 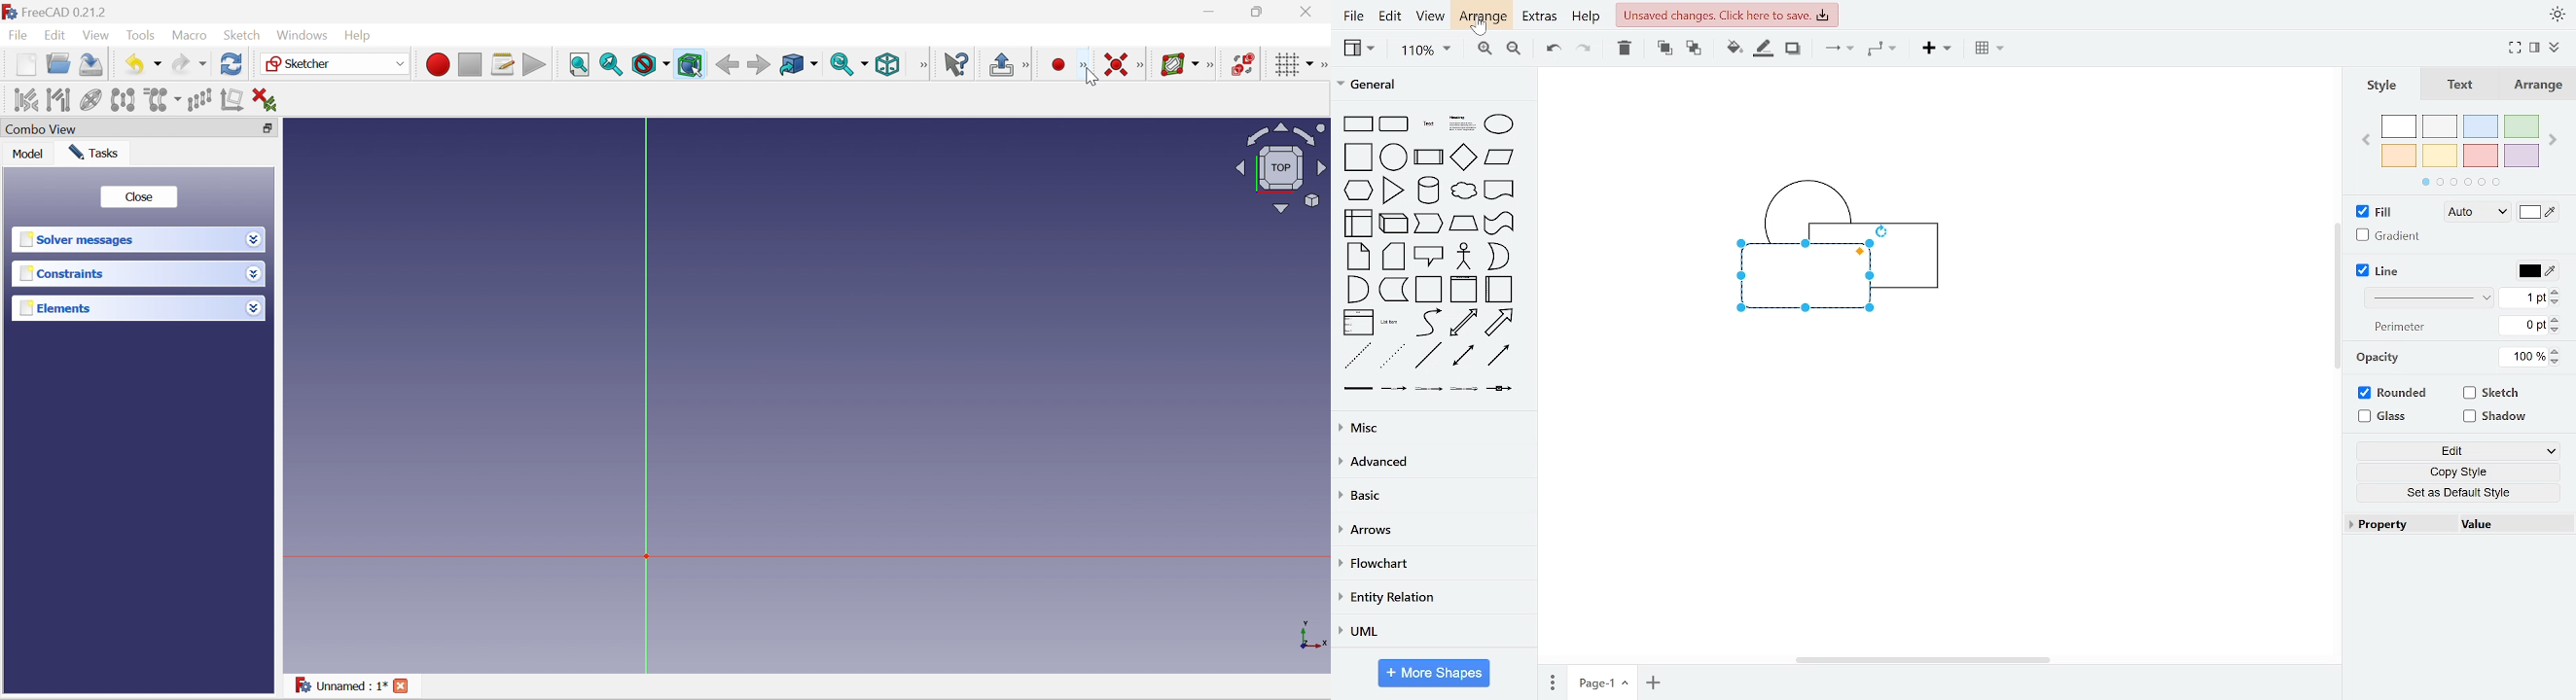 What do you see at coordinates (232, 98) in the screenshot?
I see `Remove axes alignment` at bounding box center [232, 98].